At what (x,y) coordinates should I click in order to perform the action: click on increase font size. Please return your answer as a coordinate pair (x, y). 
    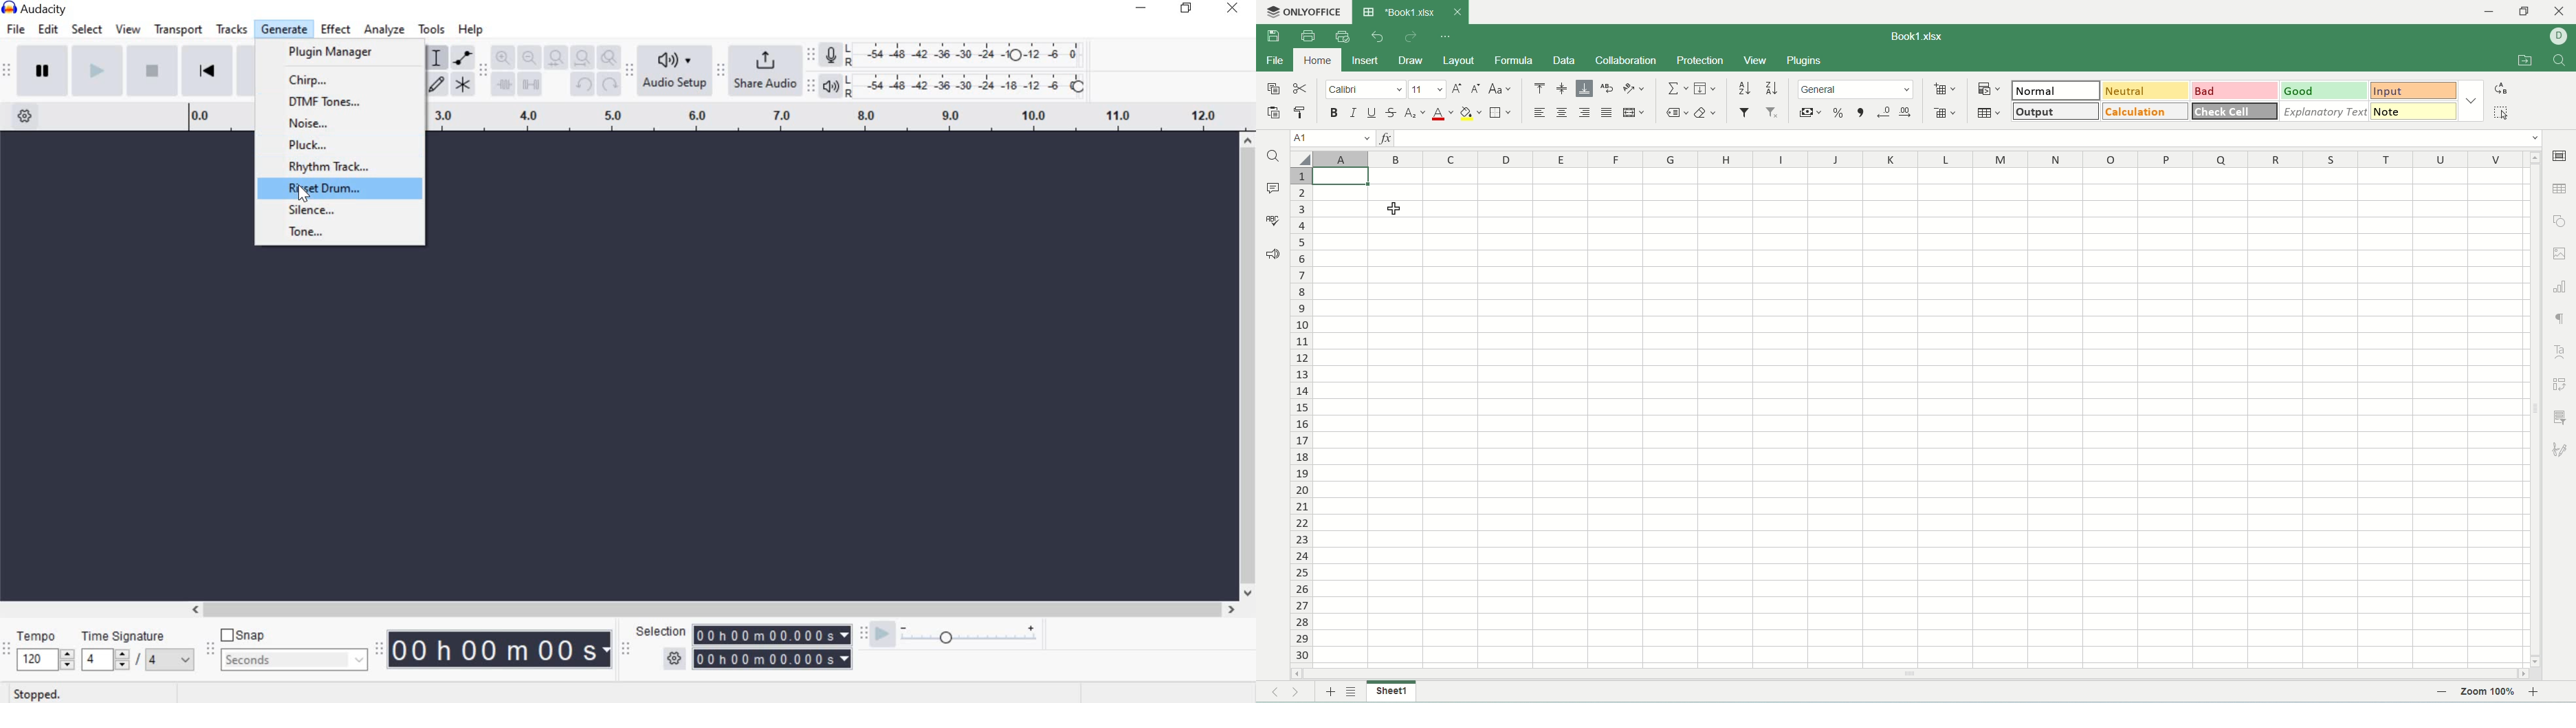
    Looking at the image, I should click on (1457, 90).